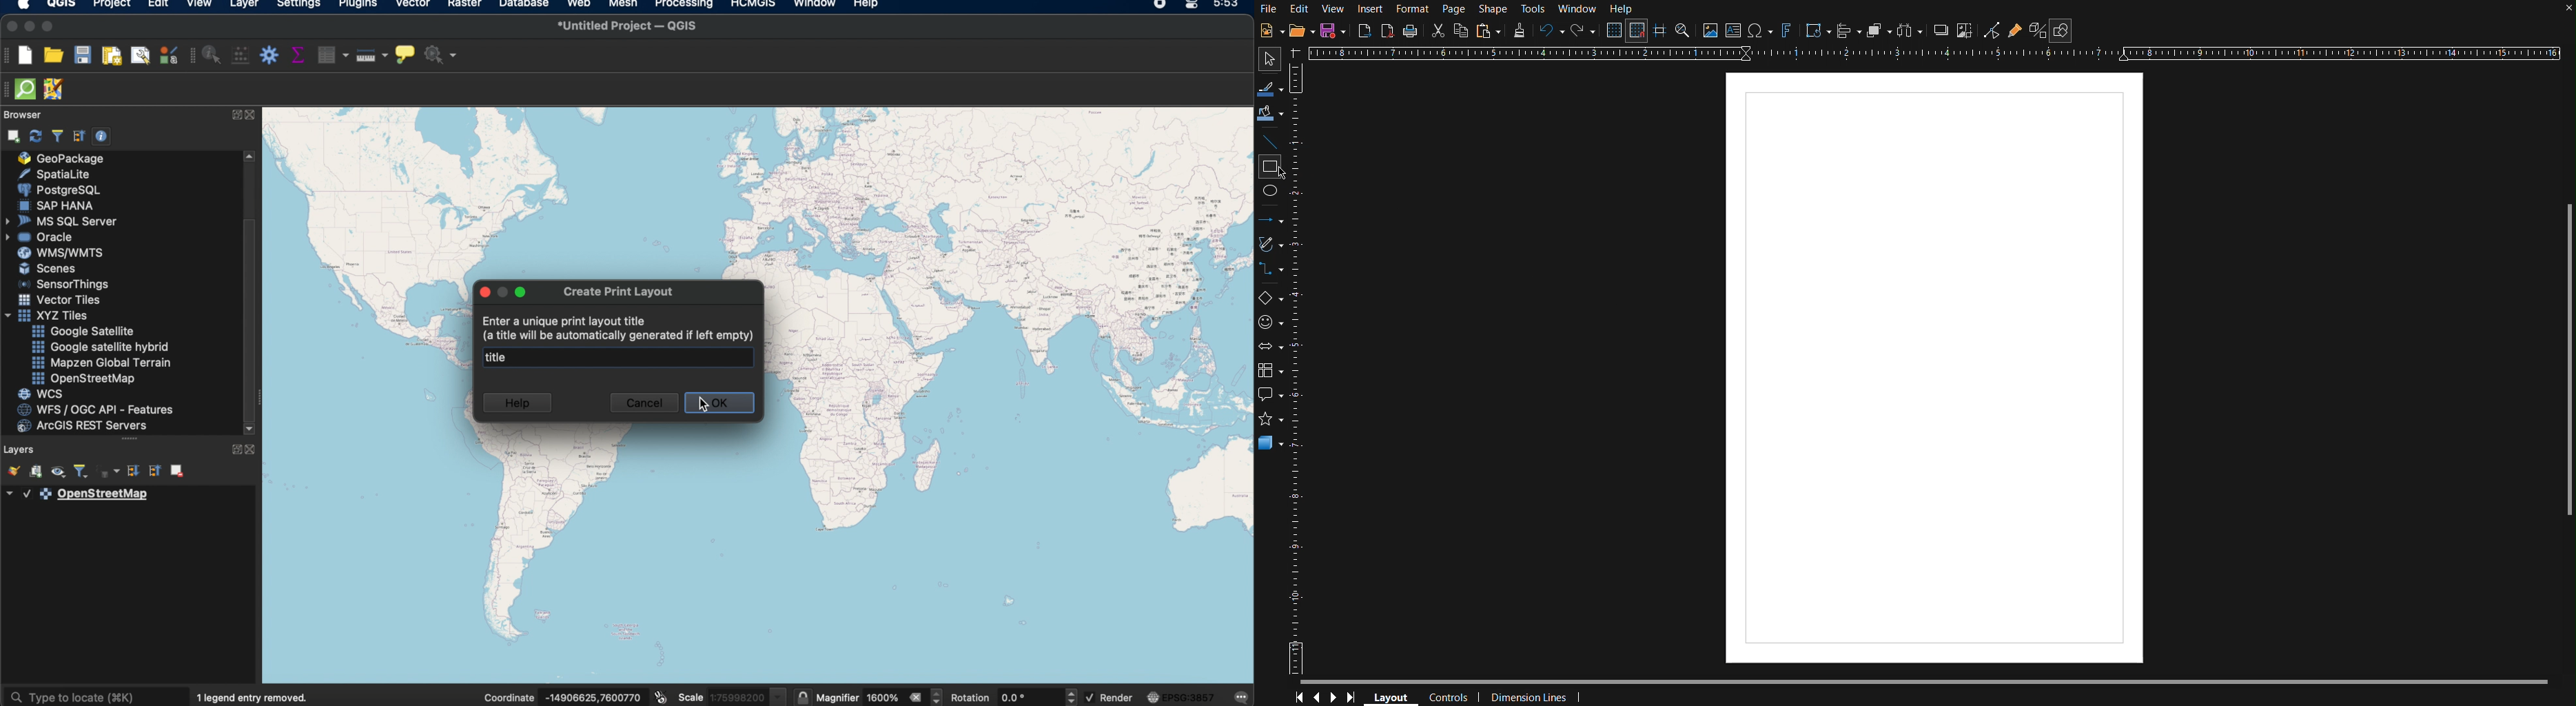 The width and height of the screenshot is (2576, 728). What do you see at coordinates (1411, 10) in the screenshot?
I see `Format` at bounding box center [1411, 10].